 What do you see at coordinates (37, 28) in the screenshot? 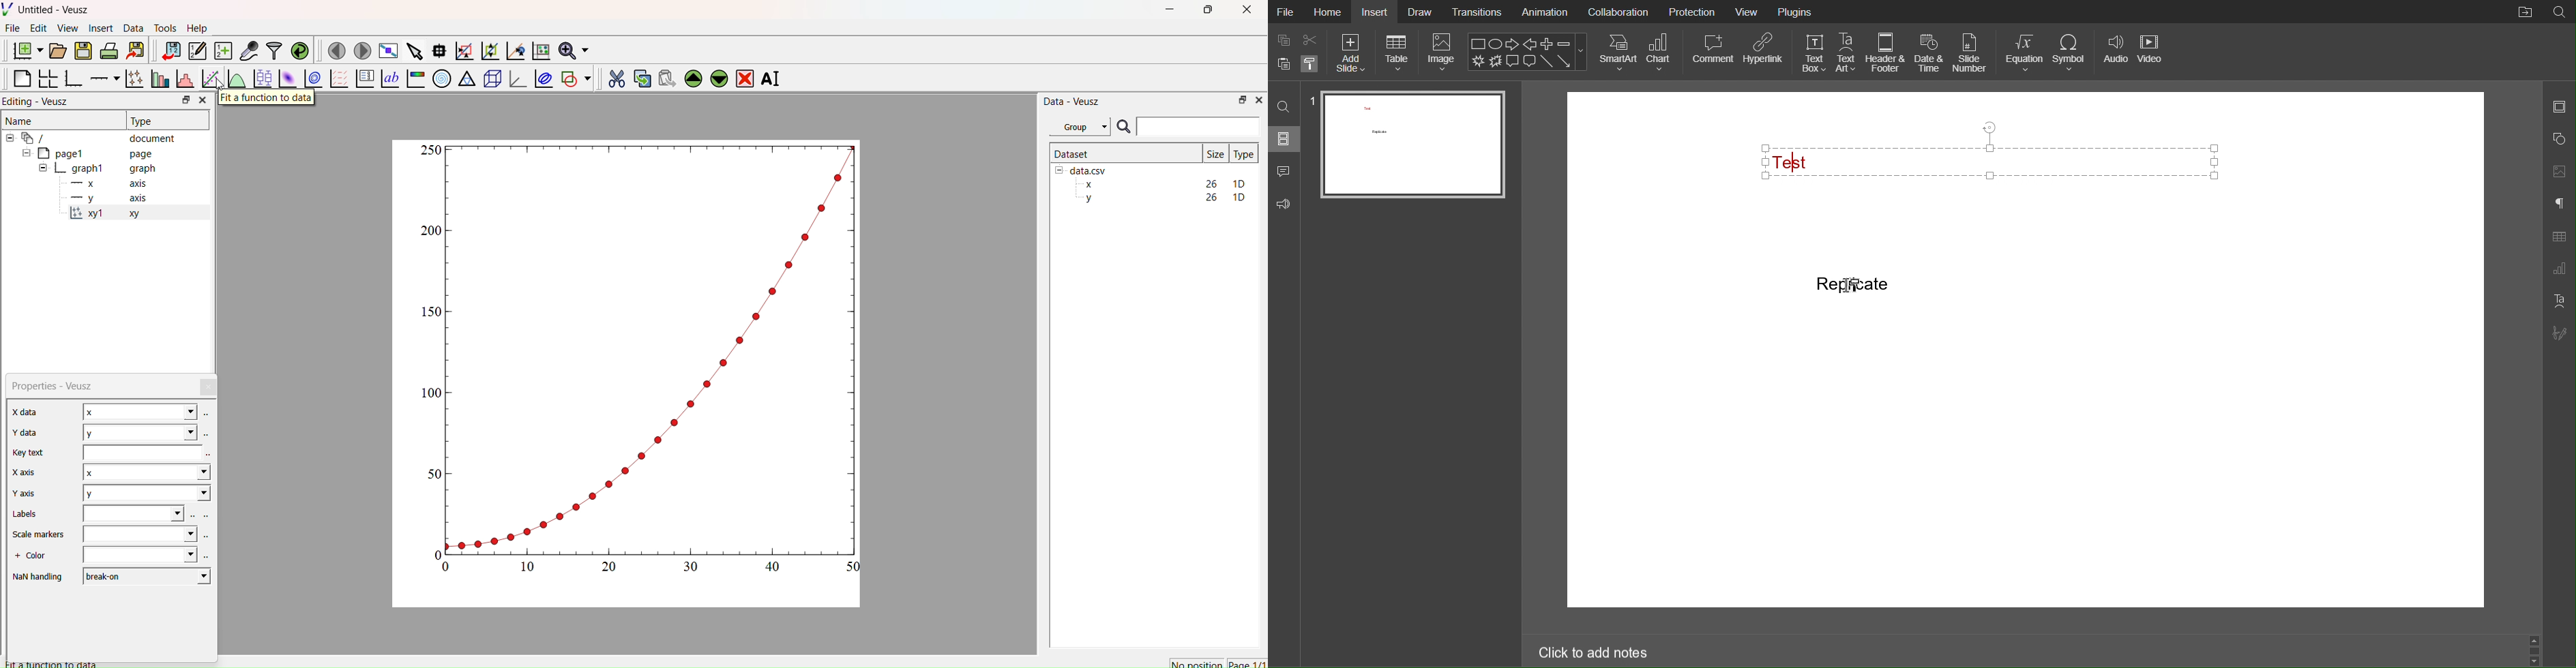
I see `Edit` at bounding box center [37, 28].